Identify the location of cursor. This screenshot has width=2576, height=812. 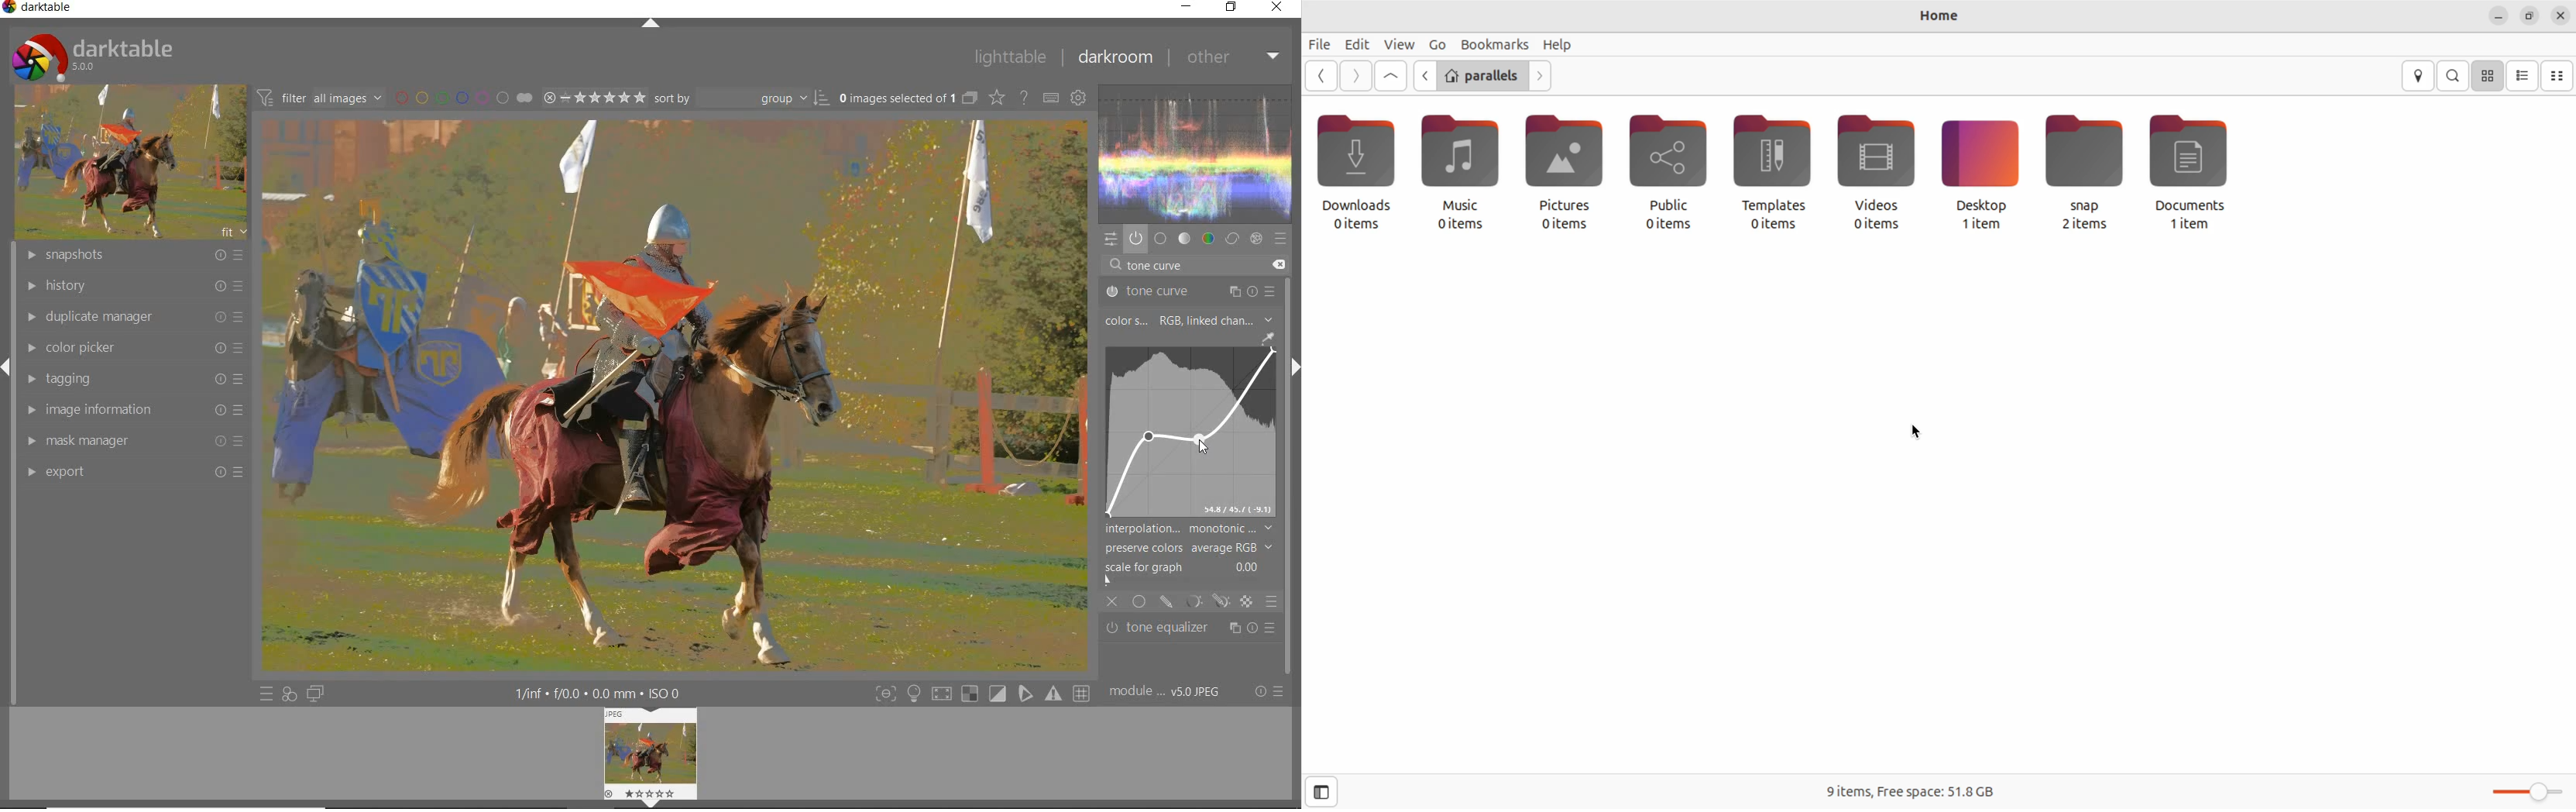
(1203, 439).